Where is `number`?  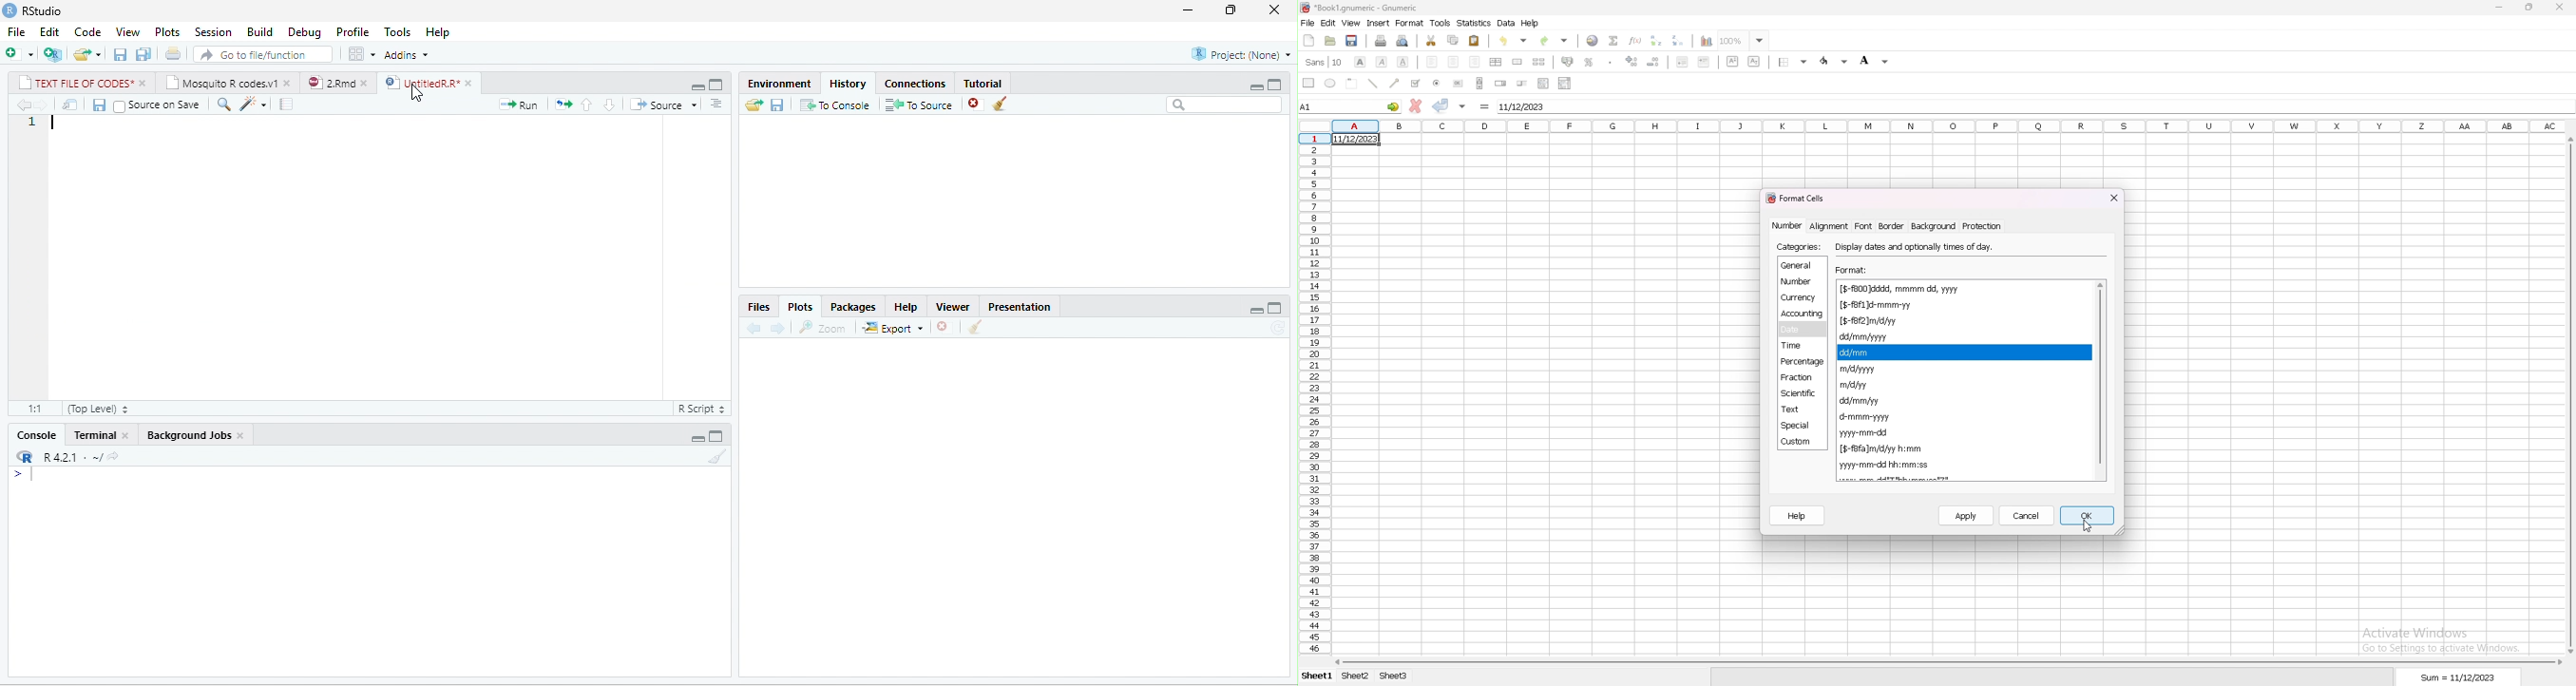 number is located at coordinates (1788, 225).